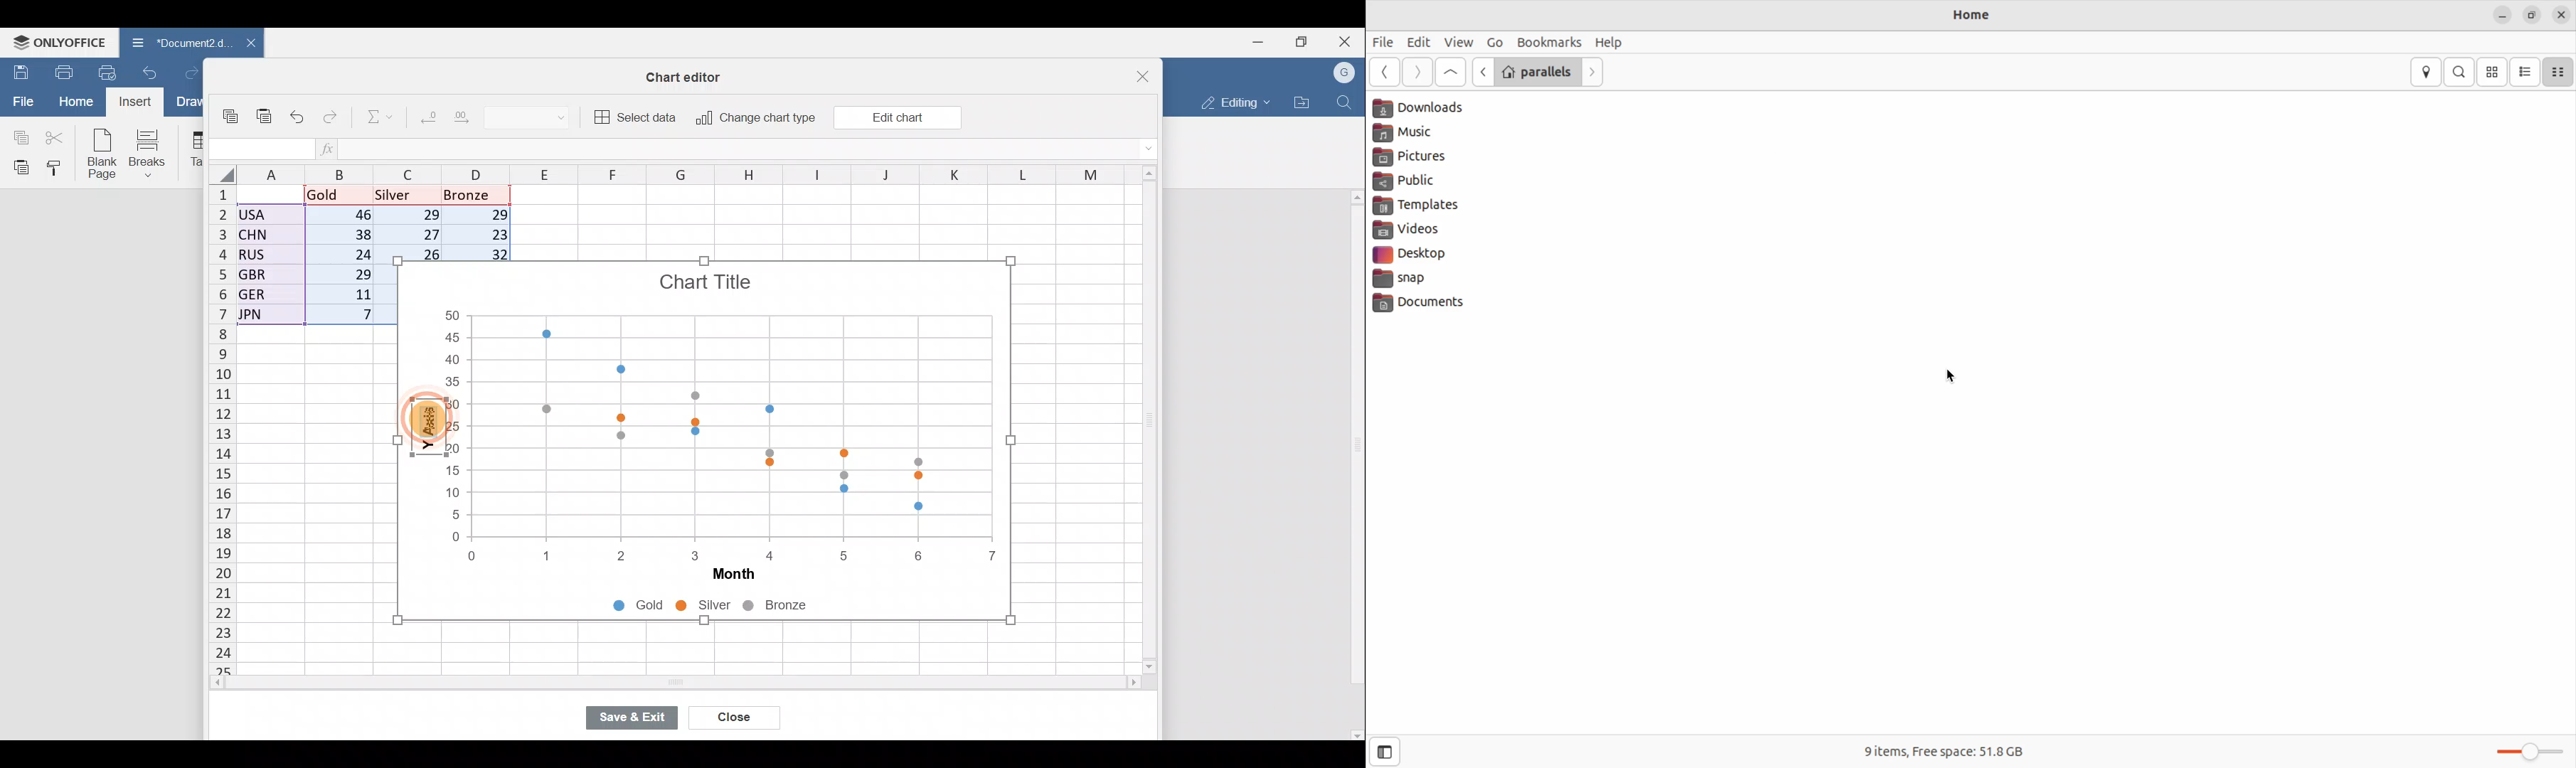 The image size is (2576, 784). I want to click on Edit chart, so click(896, 117).